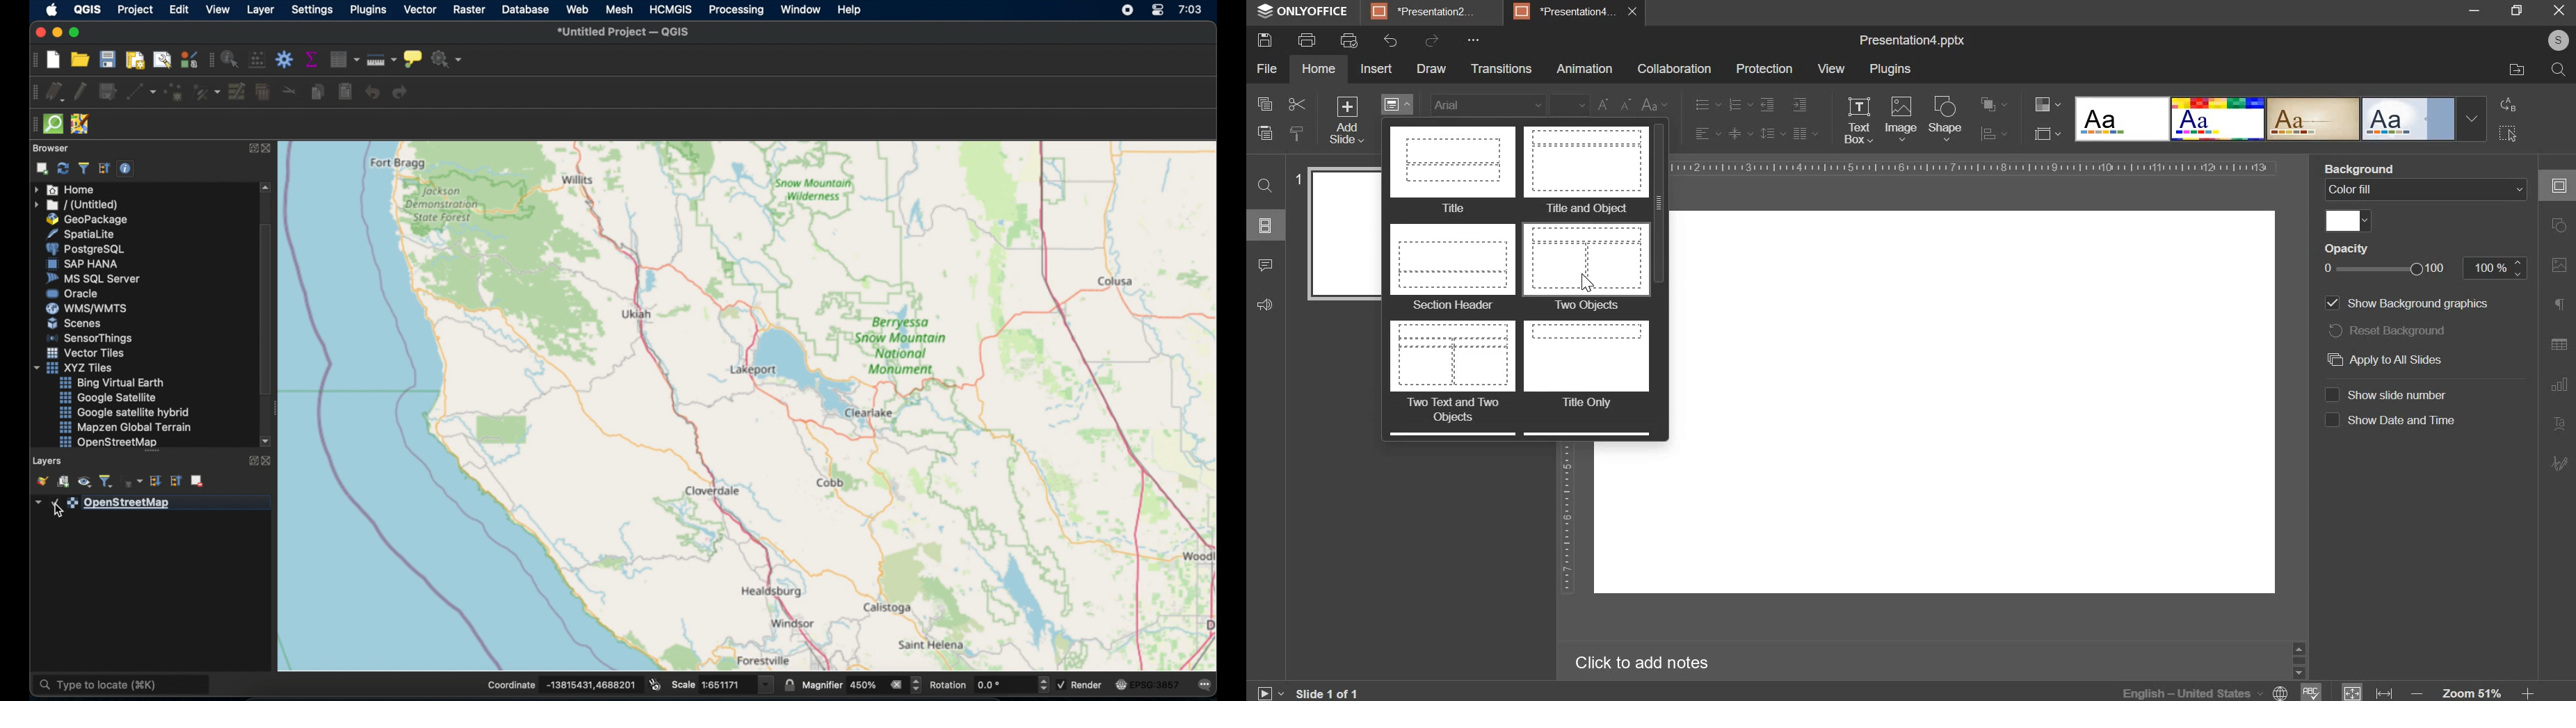 The width and height of the screenshot is (2576, 728). I want to click on current slide number, so click(1331, 693).